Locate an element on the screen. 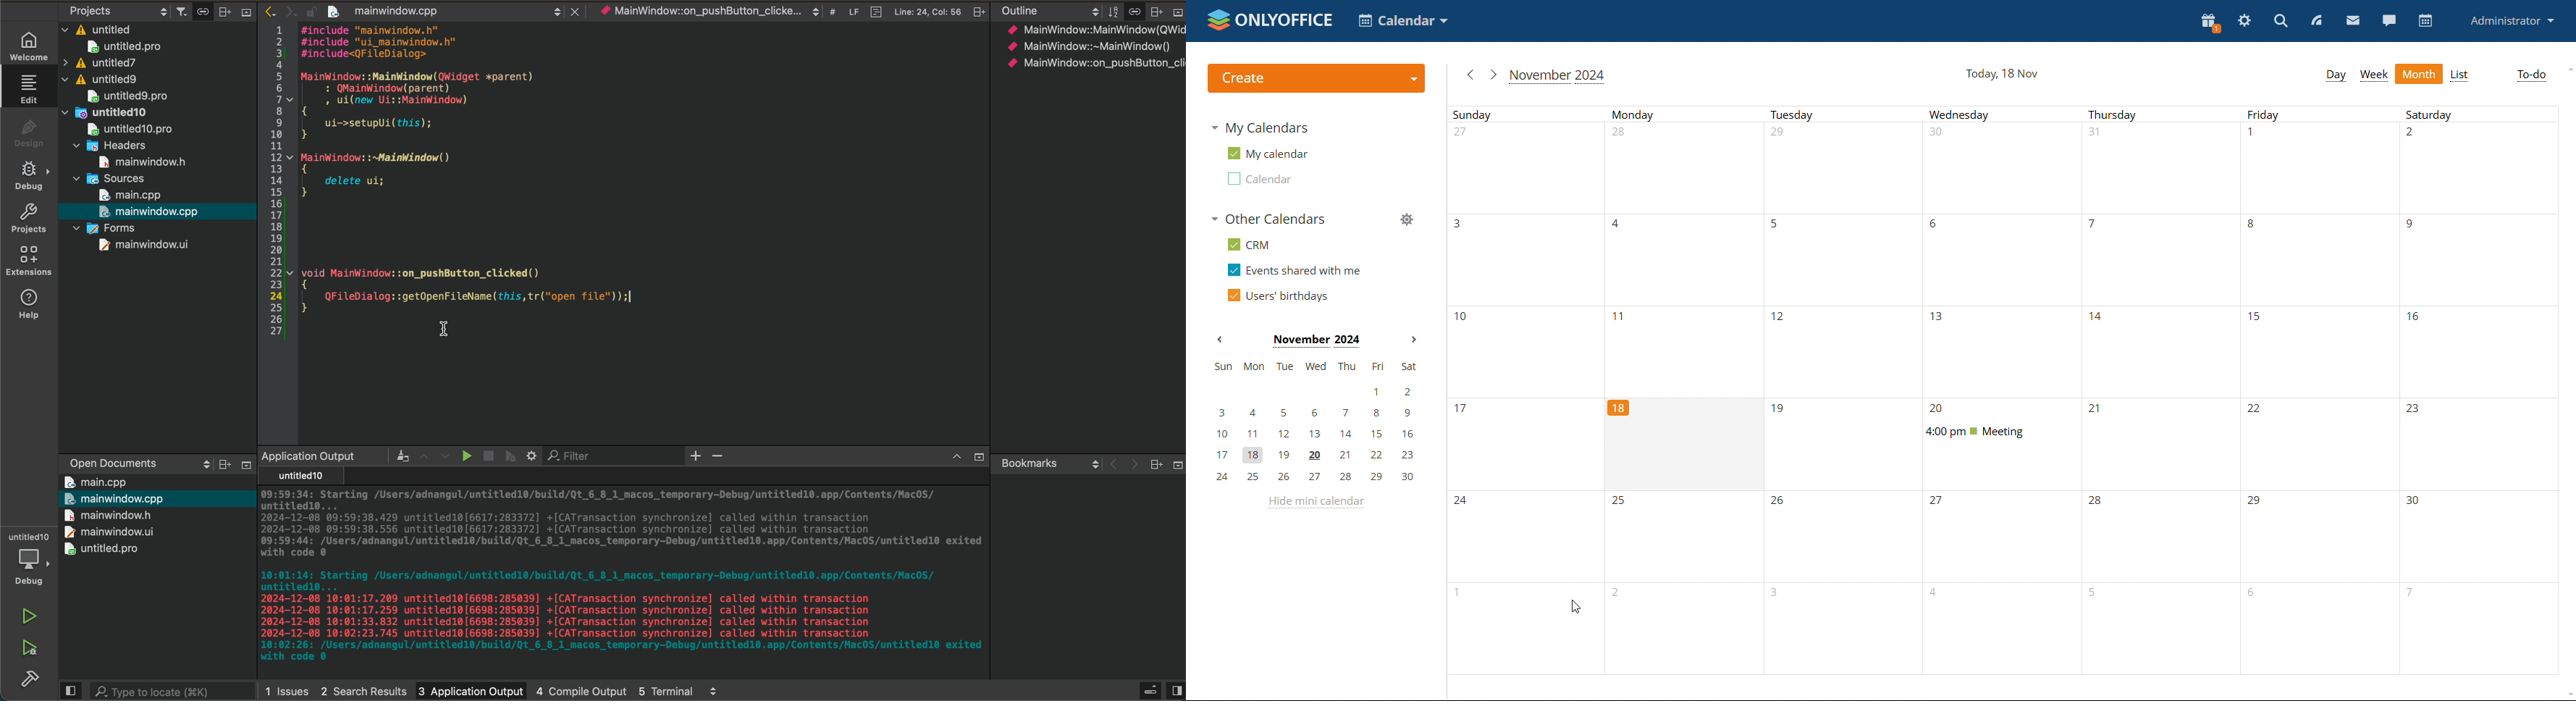 The image size is (2576, 728). feed is located at coordinates (2320, 20).